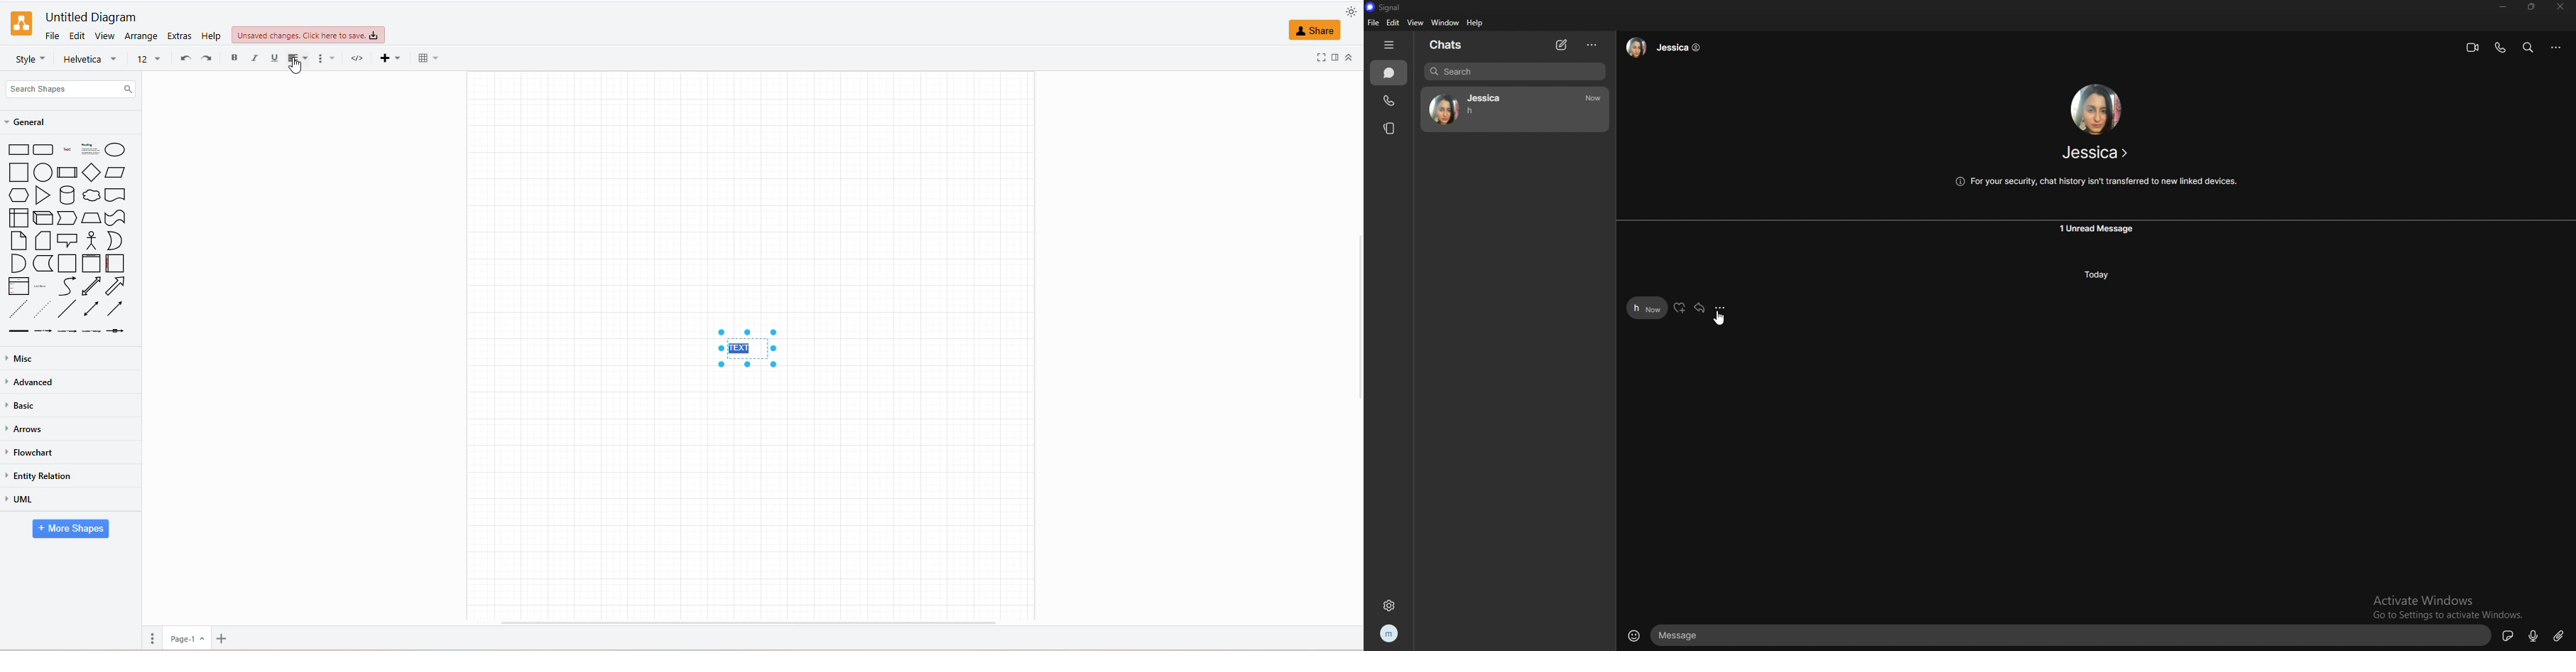  Describe the element at coordinates (32, 452) in the screenshot. I see `flowchart` at that location.